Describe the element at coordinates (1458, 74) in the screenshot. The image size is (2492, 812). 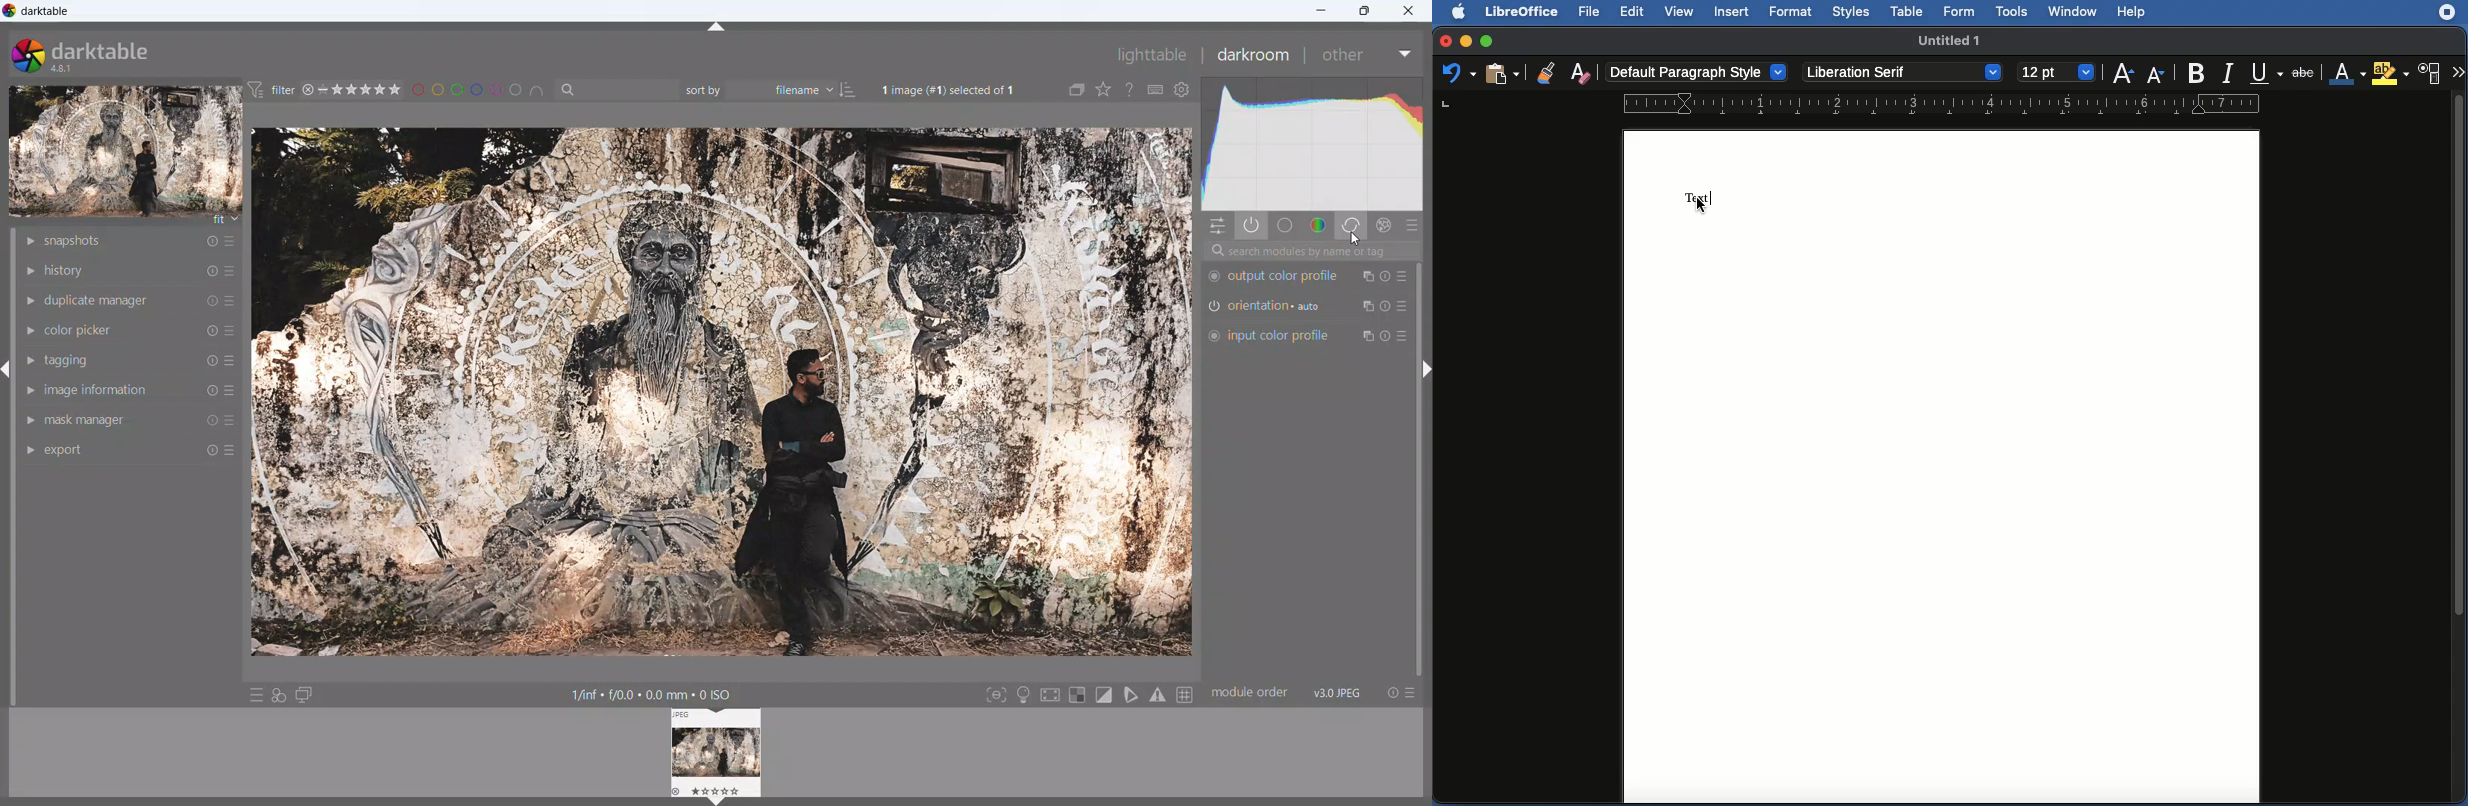
I see `Undo` at that location.